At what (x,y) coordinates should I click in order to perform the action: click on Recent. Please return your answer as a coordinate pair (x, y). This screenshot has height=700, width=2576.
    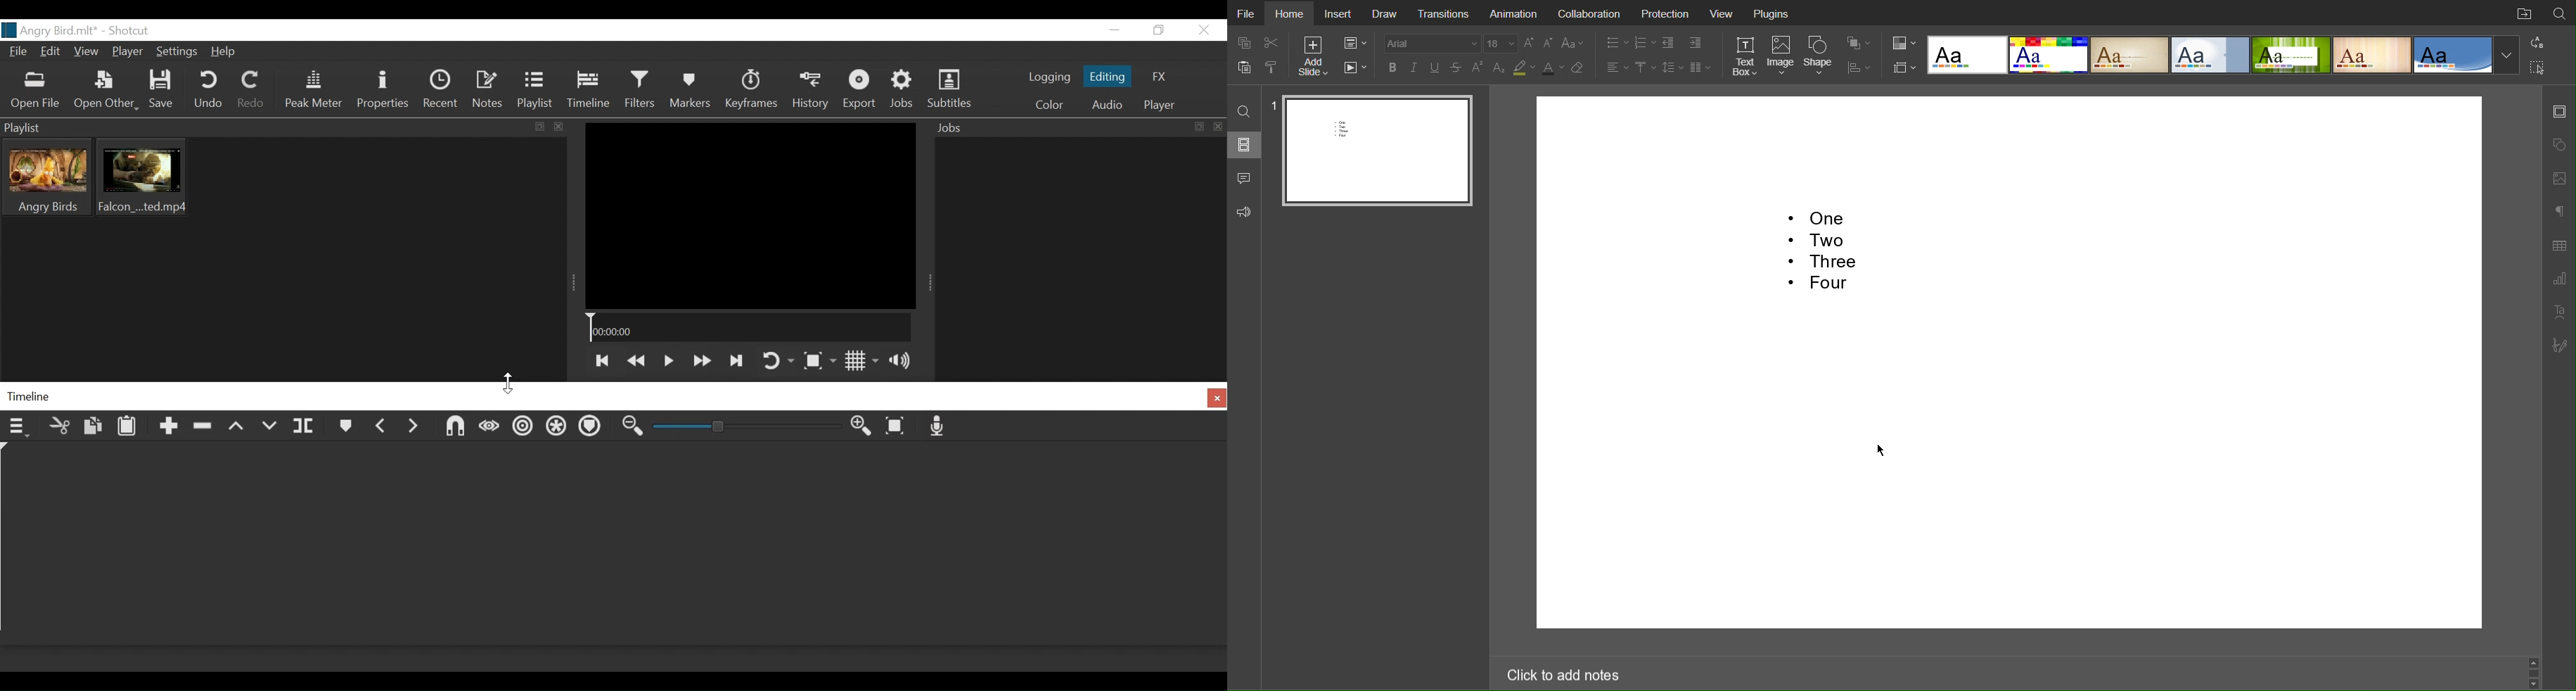
    Looking at the image, I should click on (443, 91).